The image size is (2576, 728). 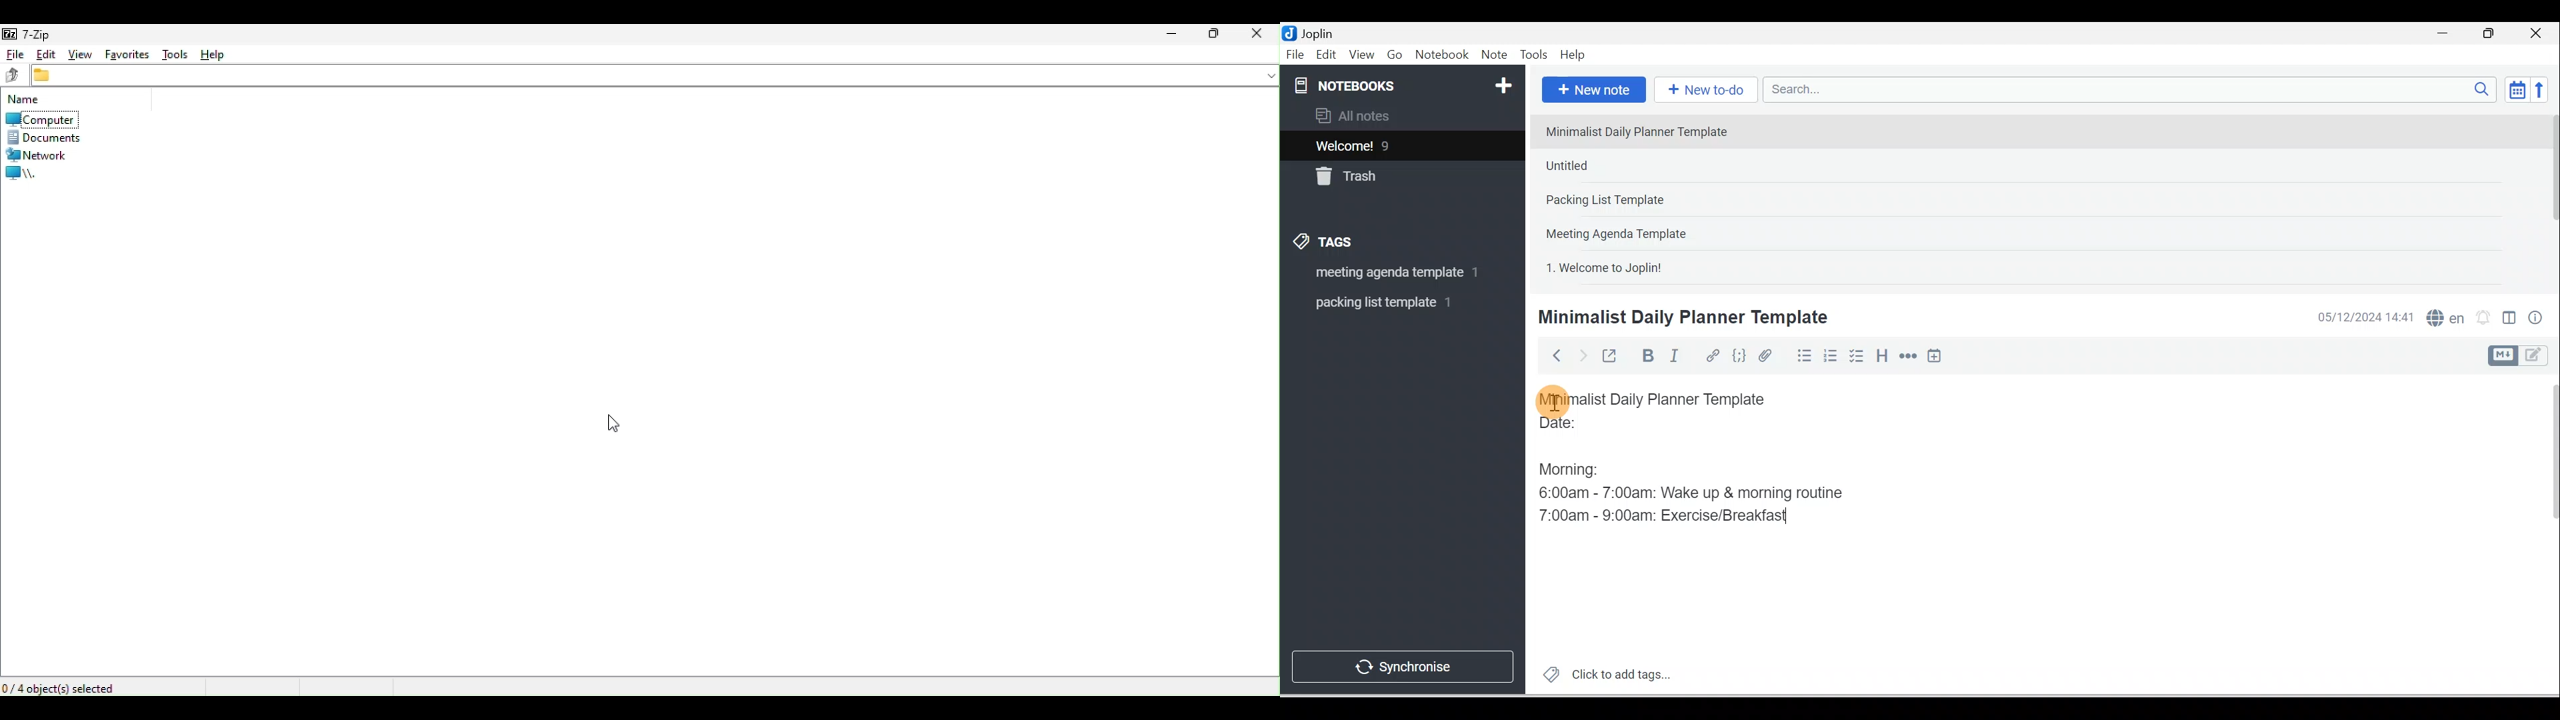 I want to click on Code, so click(x=1739, y=357).